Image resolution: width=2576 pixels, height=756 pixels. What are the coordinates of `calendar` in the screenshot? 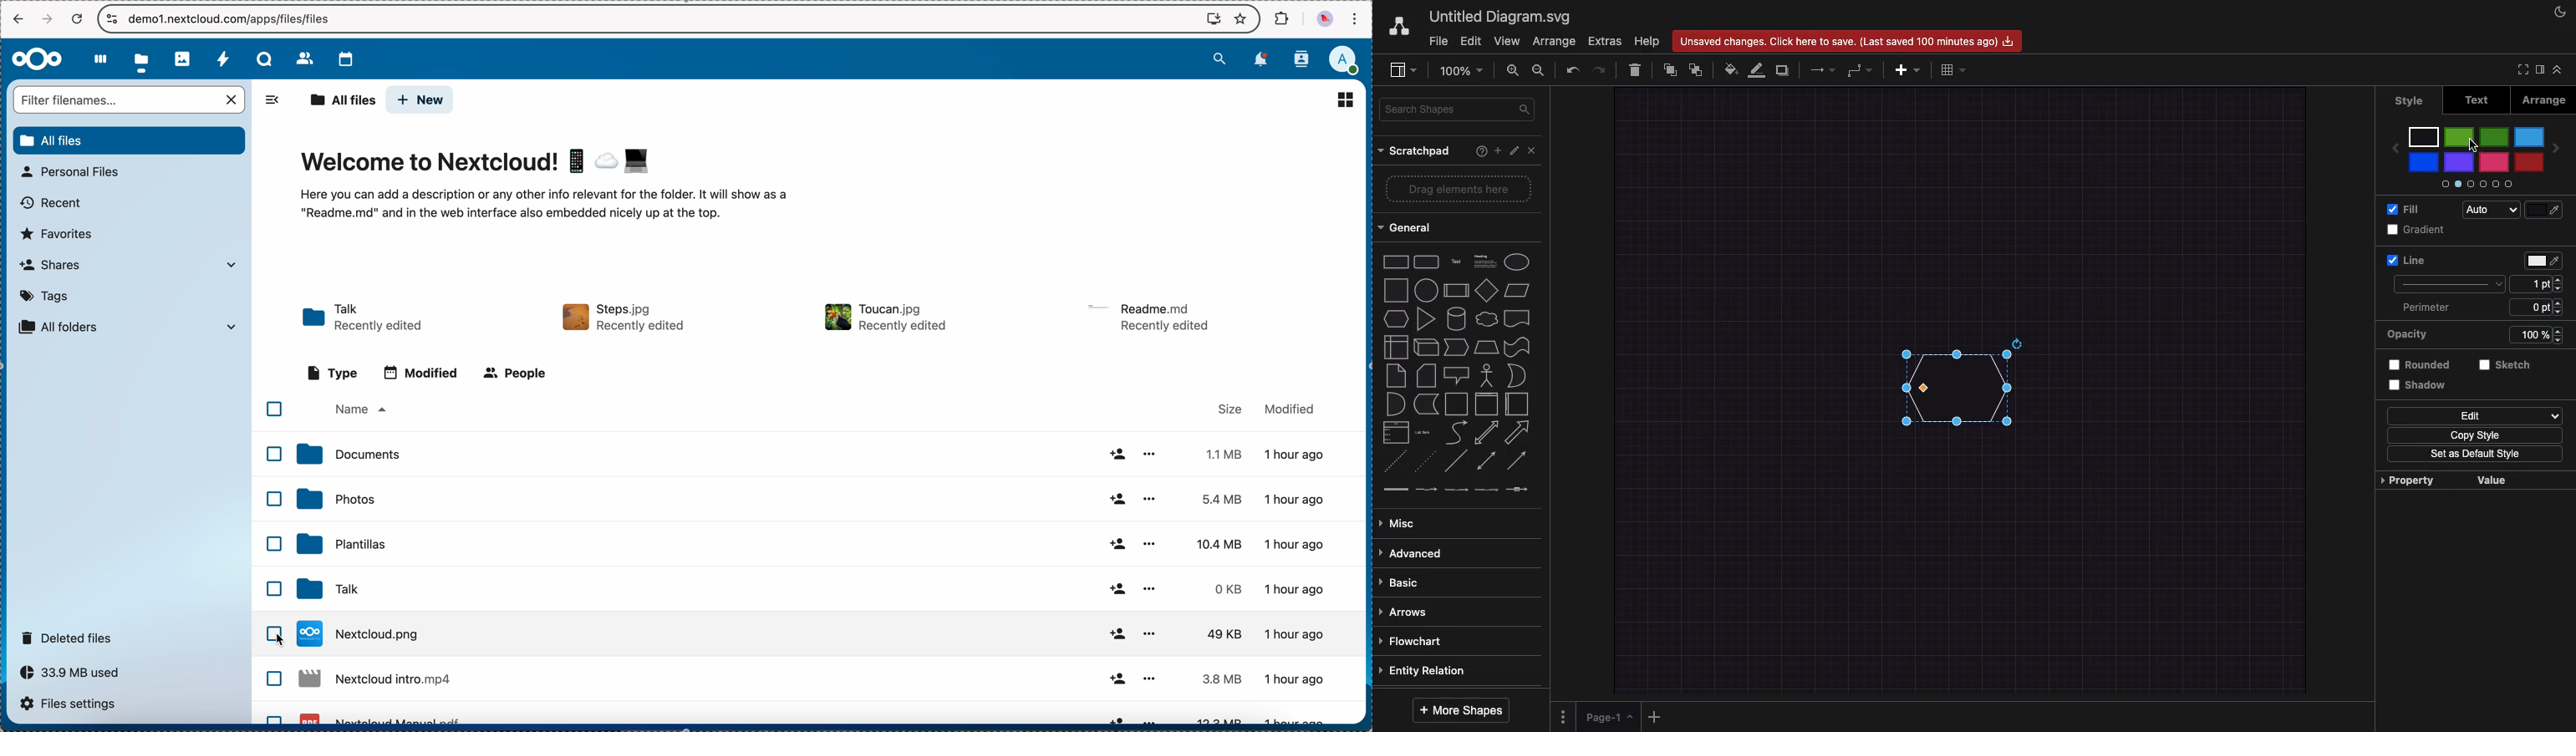 It's located at (342, 58).